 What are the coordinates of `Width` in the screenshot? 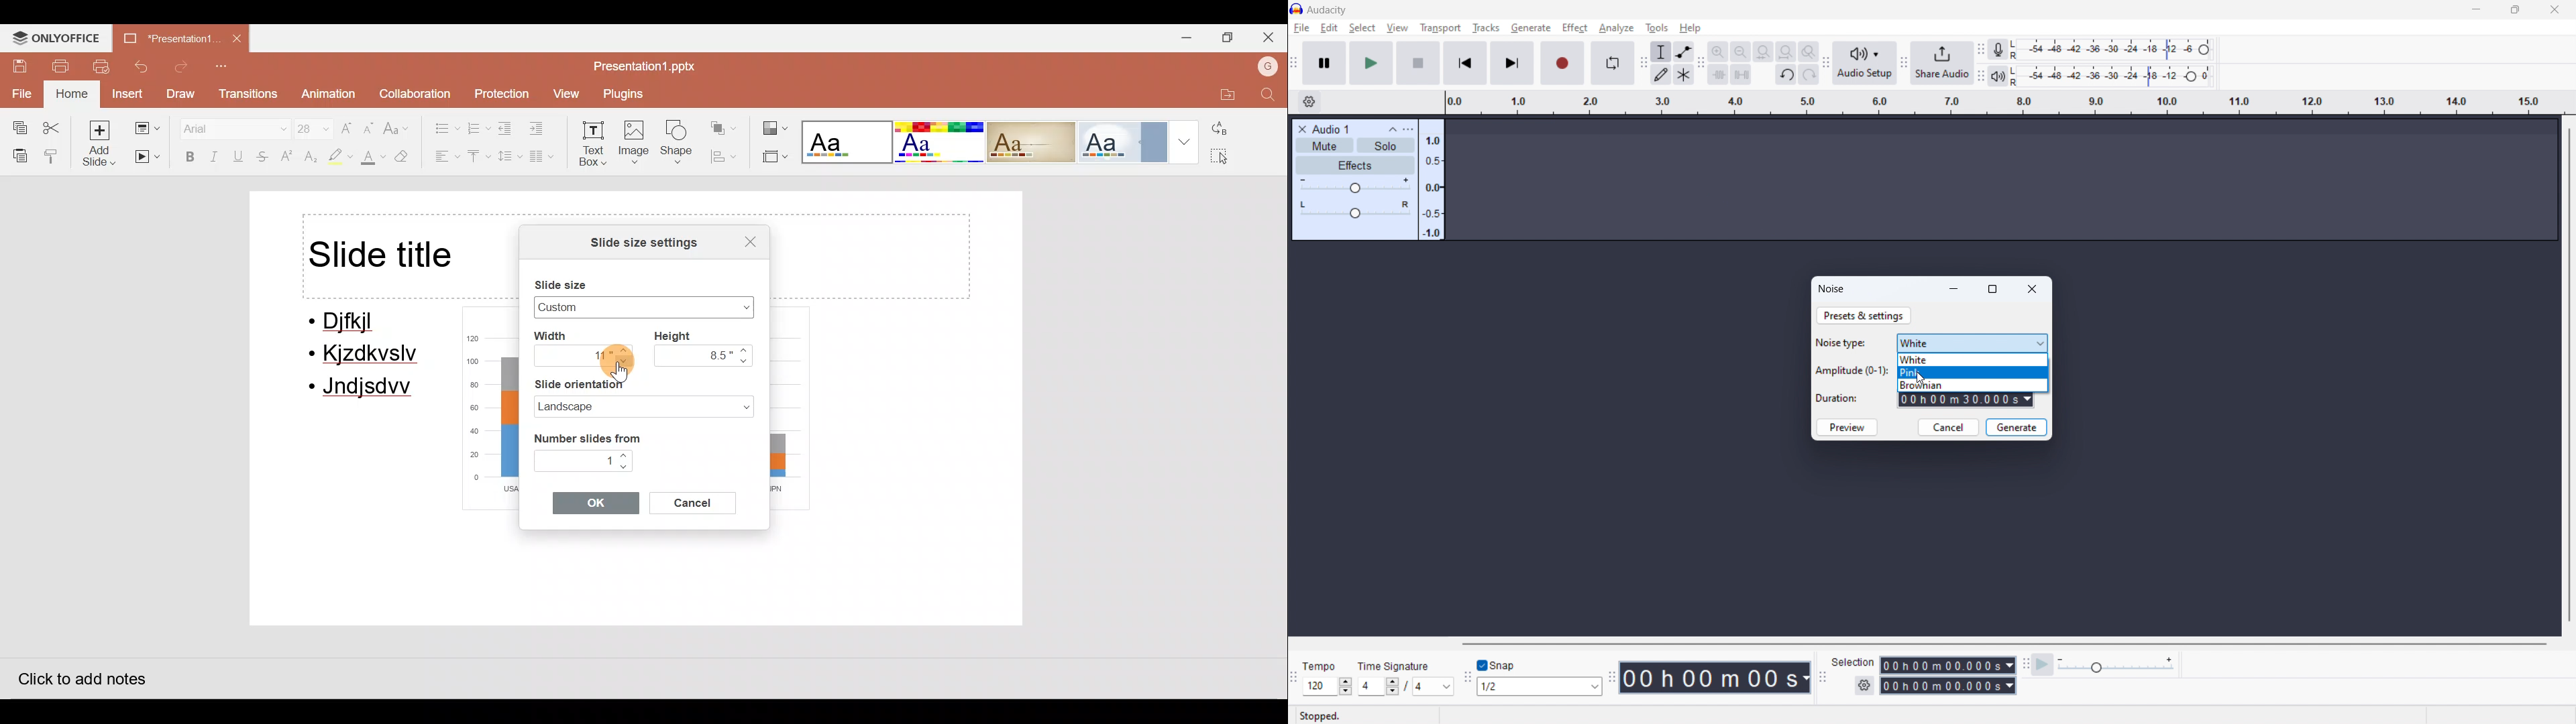 It's located at (562, 335).